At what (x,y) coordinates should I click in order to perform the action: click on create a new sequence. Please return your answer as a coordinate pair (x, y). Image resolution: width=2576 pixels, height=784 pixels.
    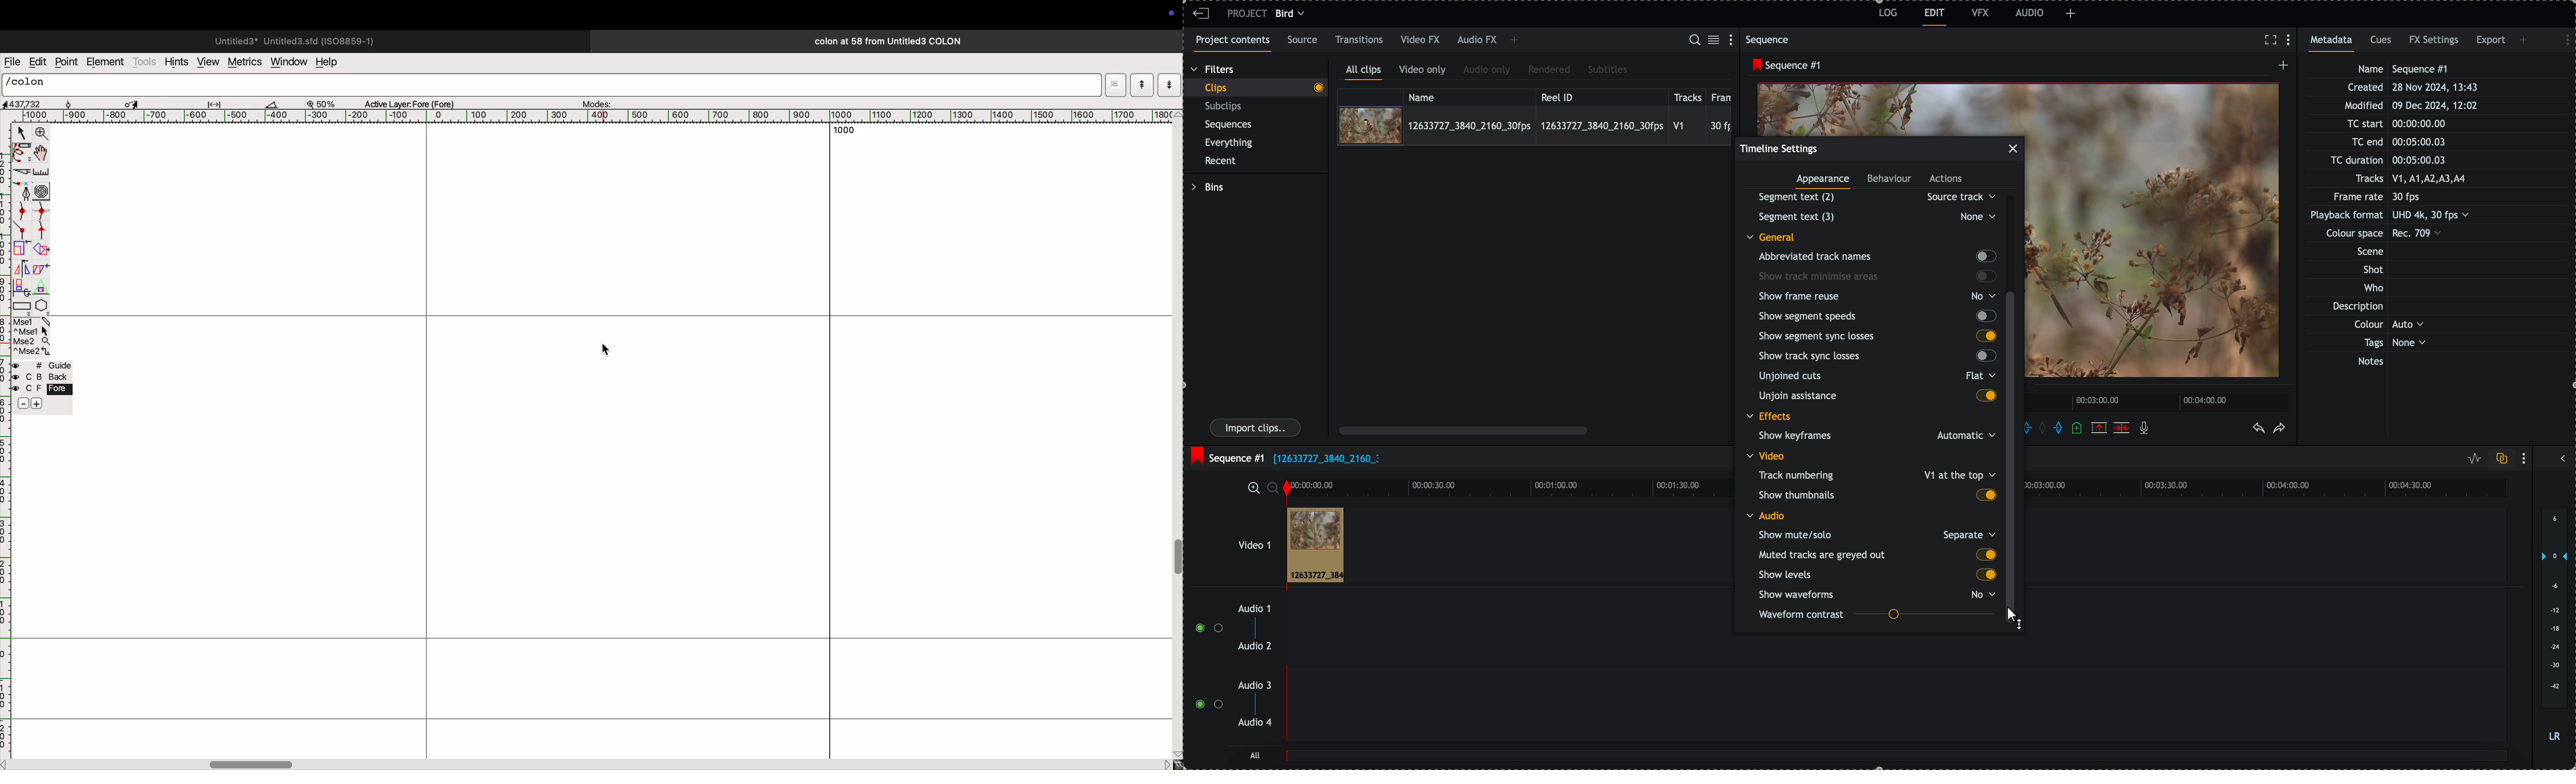
    Looking at the image, I should click on (2281, 68).